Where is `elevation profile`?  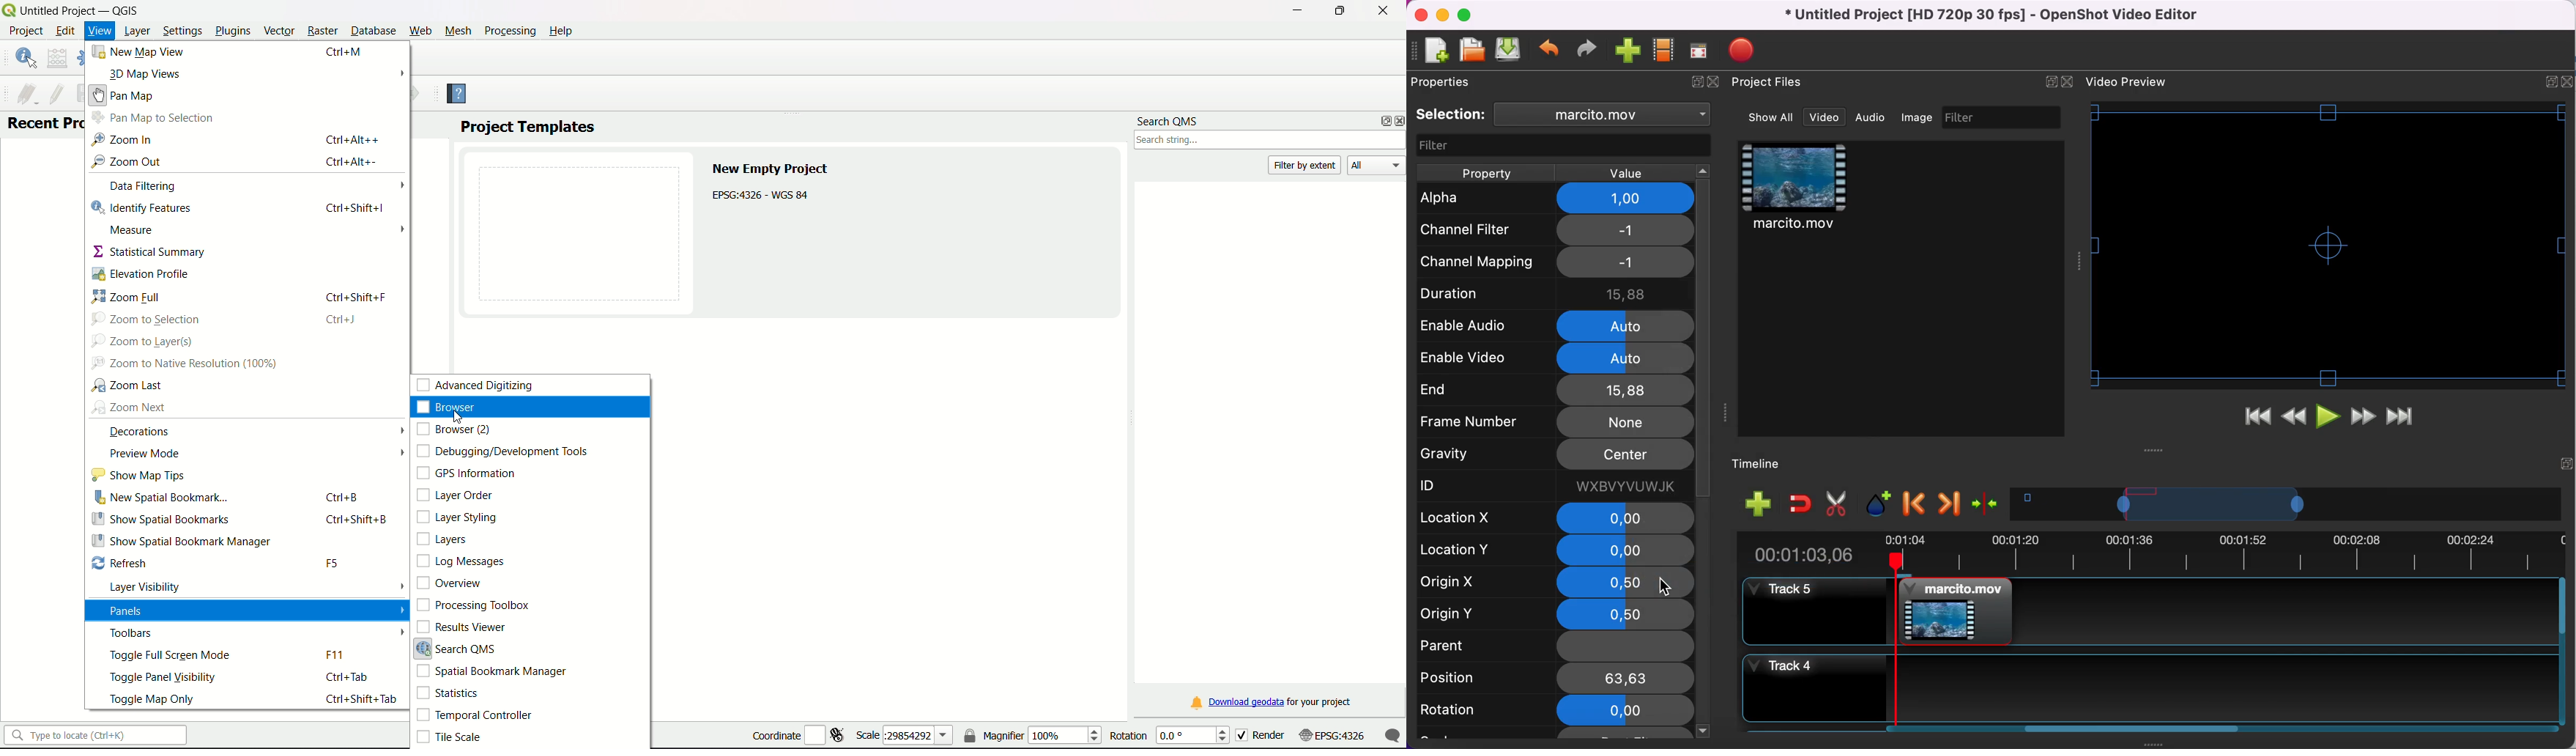 elevation profile is located at coordinates (125, 273).